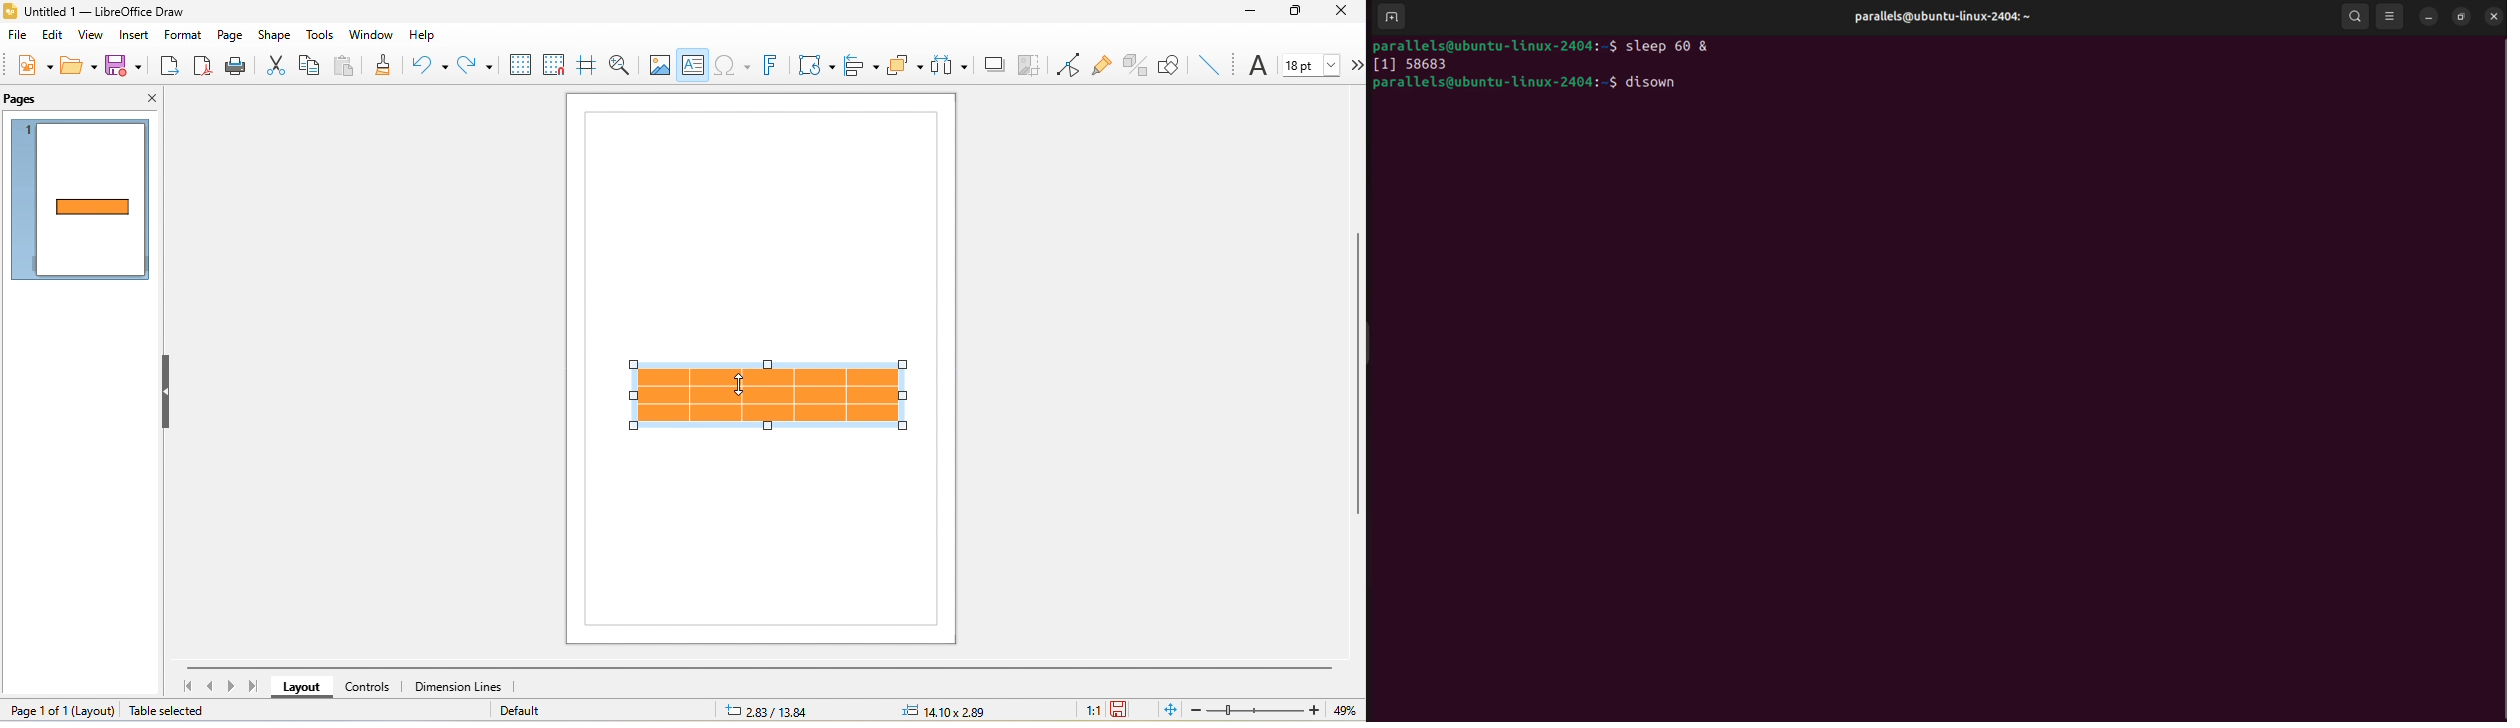 The width and height of the screenshot is (2520, 728). What do you see at coordinates (1031, 65) in the screenshot?
I see `crop image` at bounding box center [1031, 65].